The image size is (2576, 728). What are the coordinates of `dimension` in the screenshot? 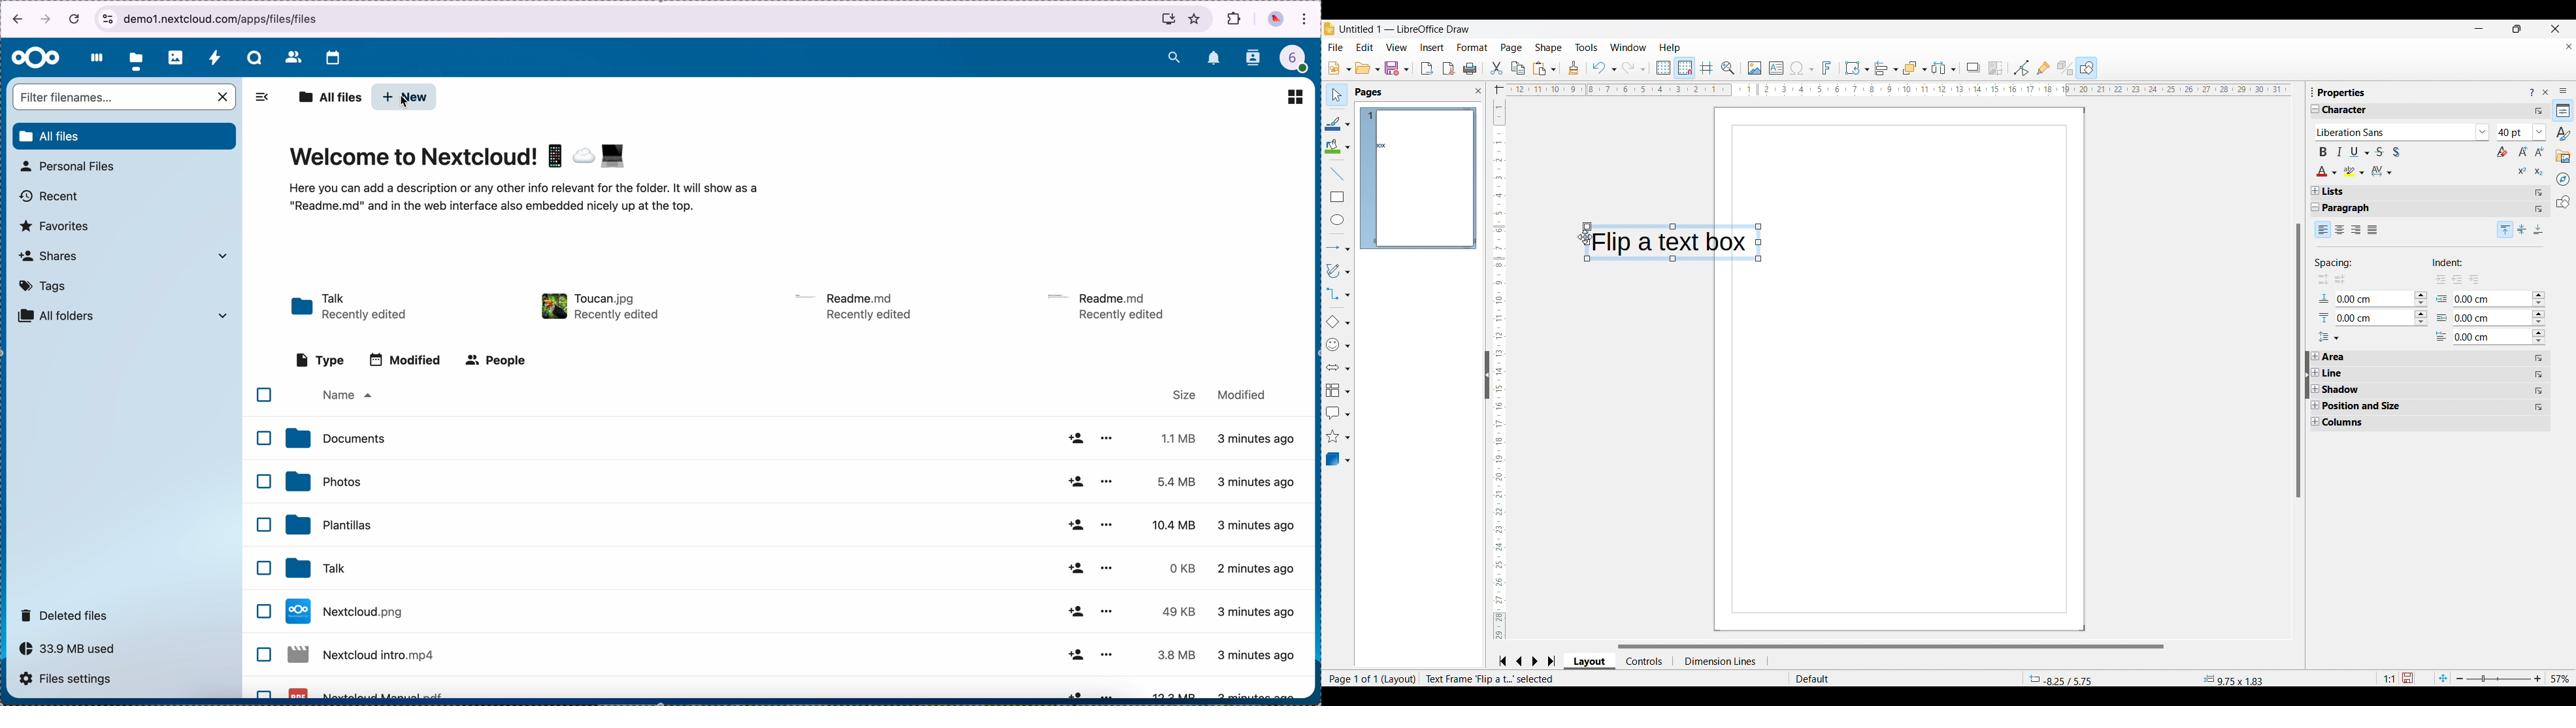 It's located at (1721, 662).